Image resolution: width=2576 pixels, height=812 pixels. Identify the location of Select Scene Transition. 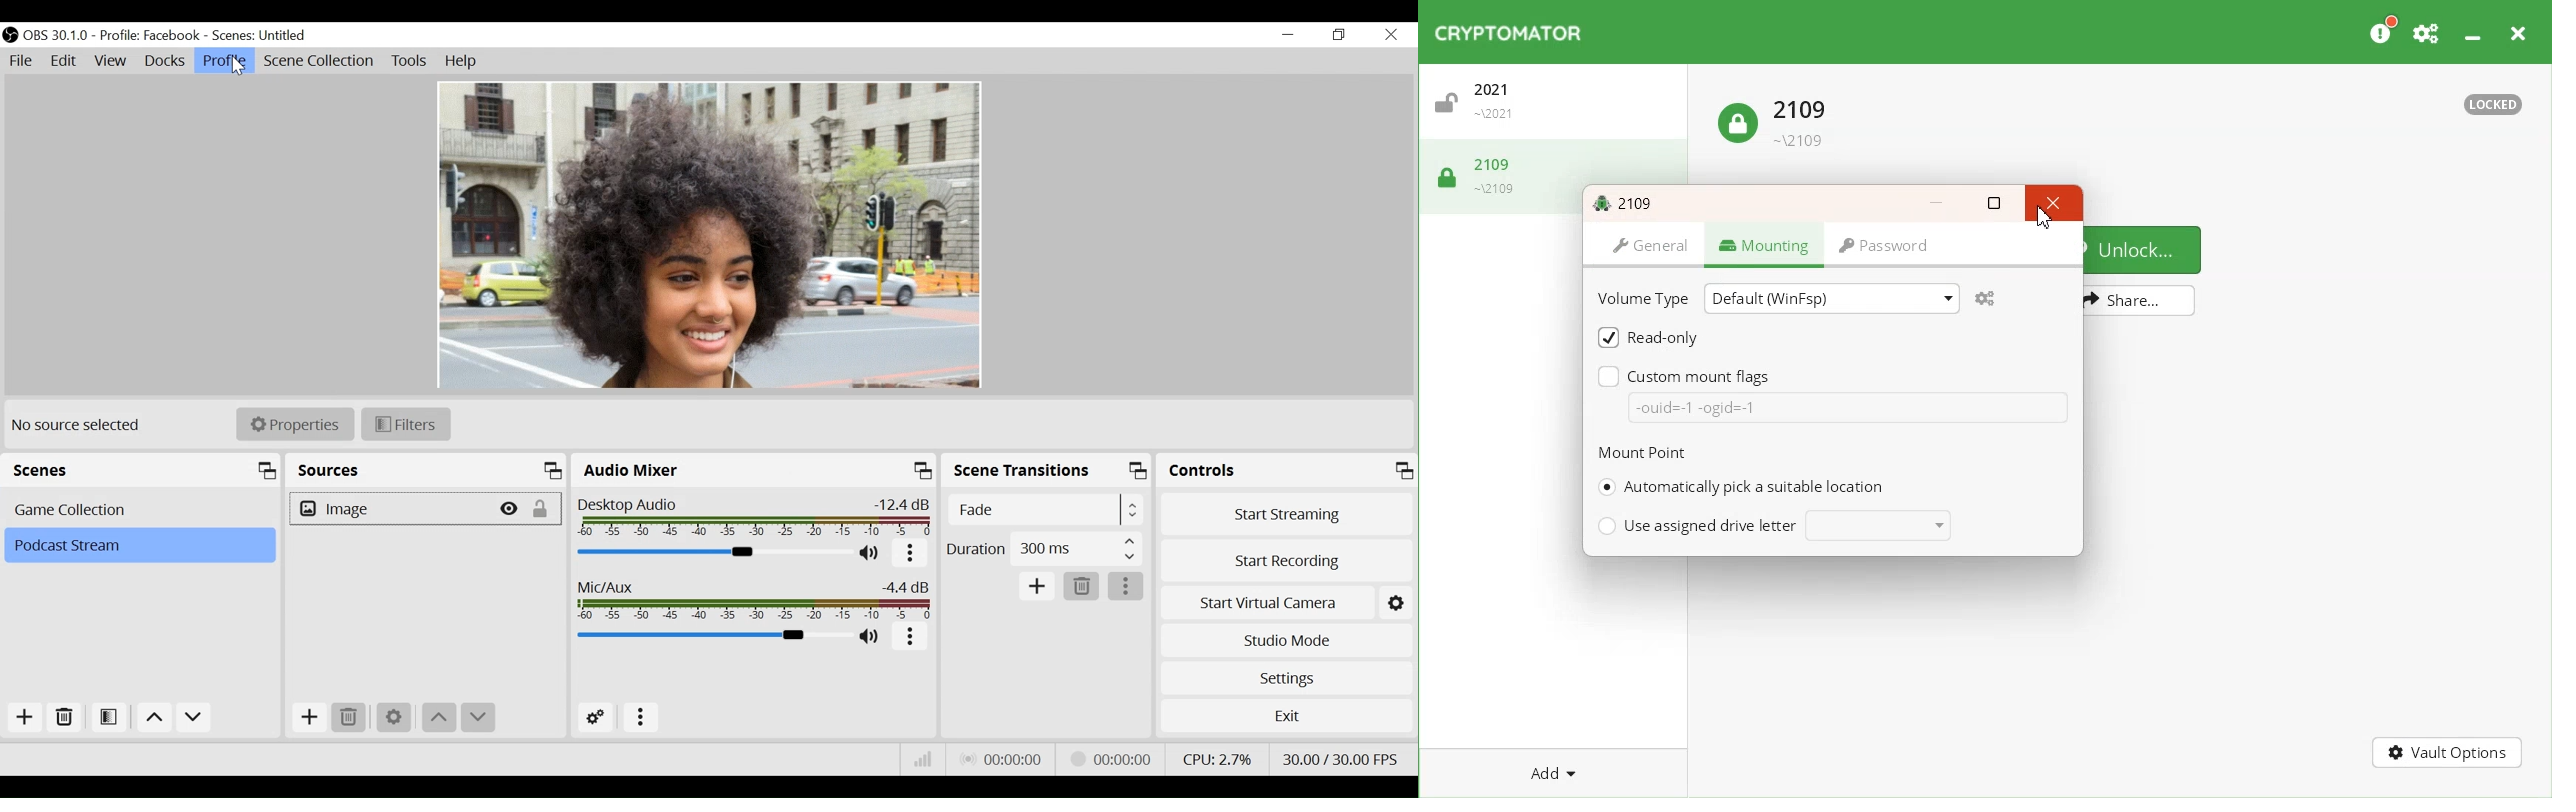
(1046, 511).